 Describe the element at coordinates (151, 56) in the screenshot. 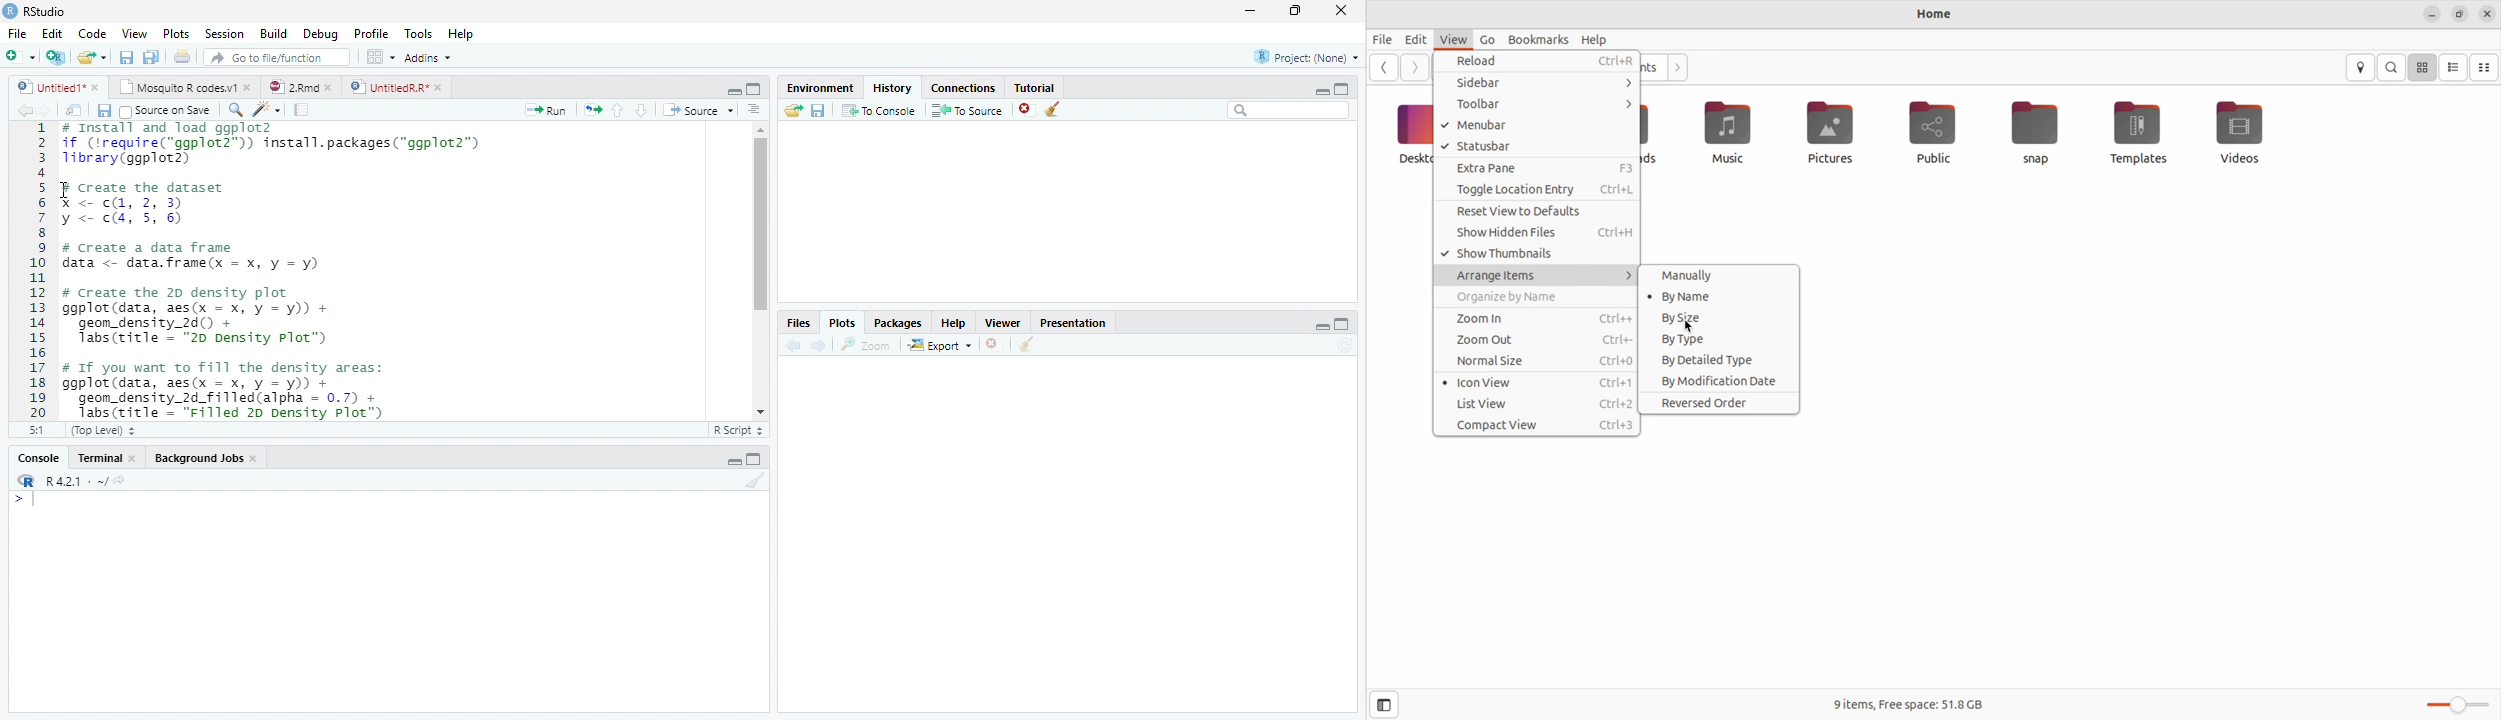

I see `save all open document` at that location.